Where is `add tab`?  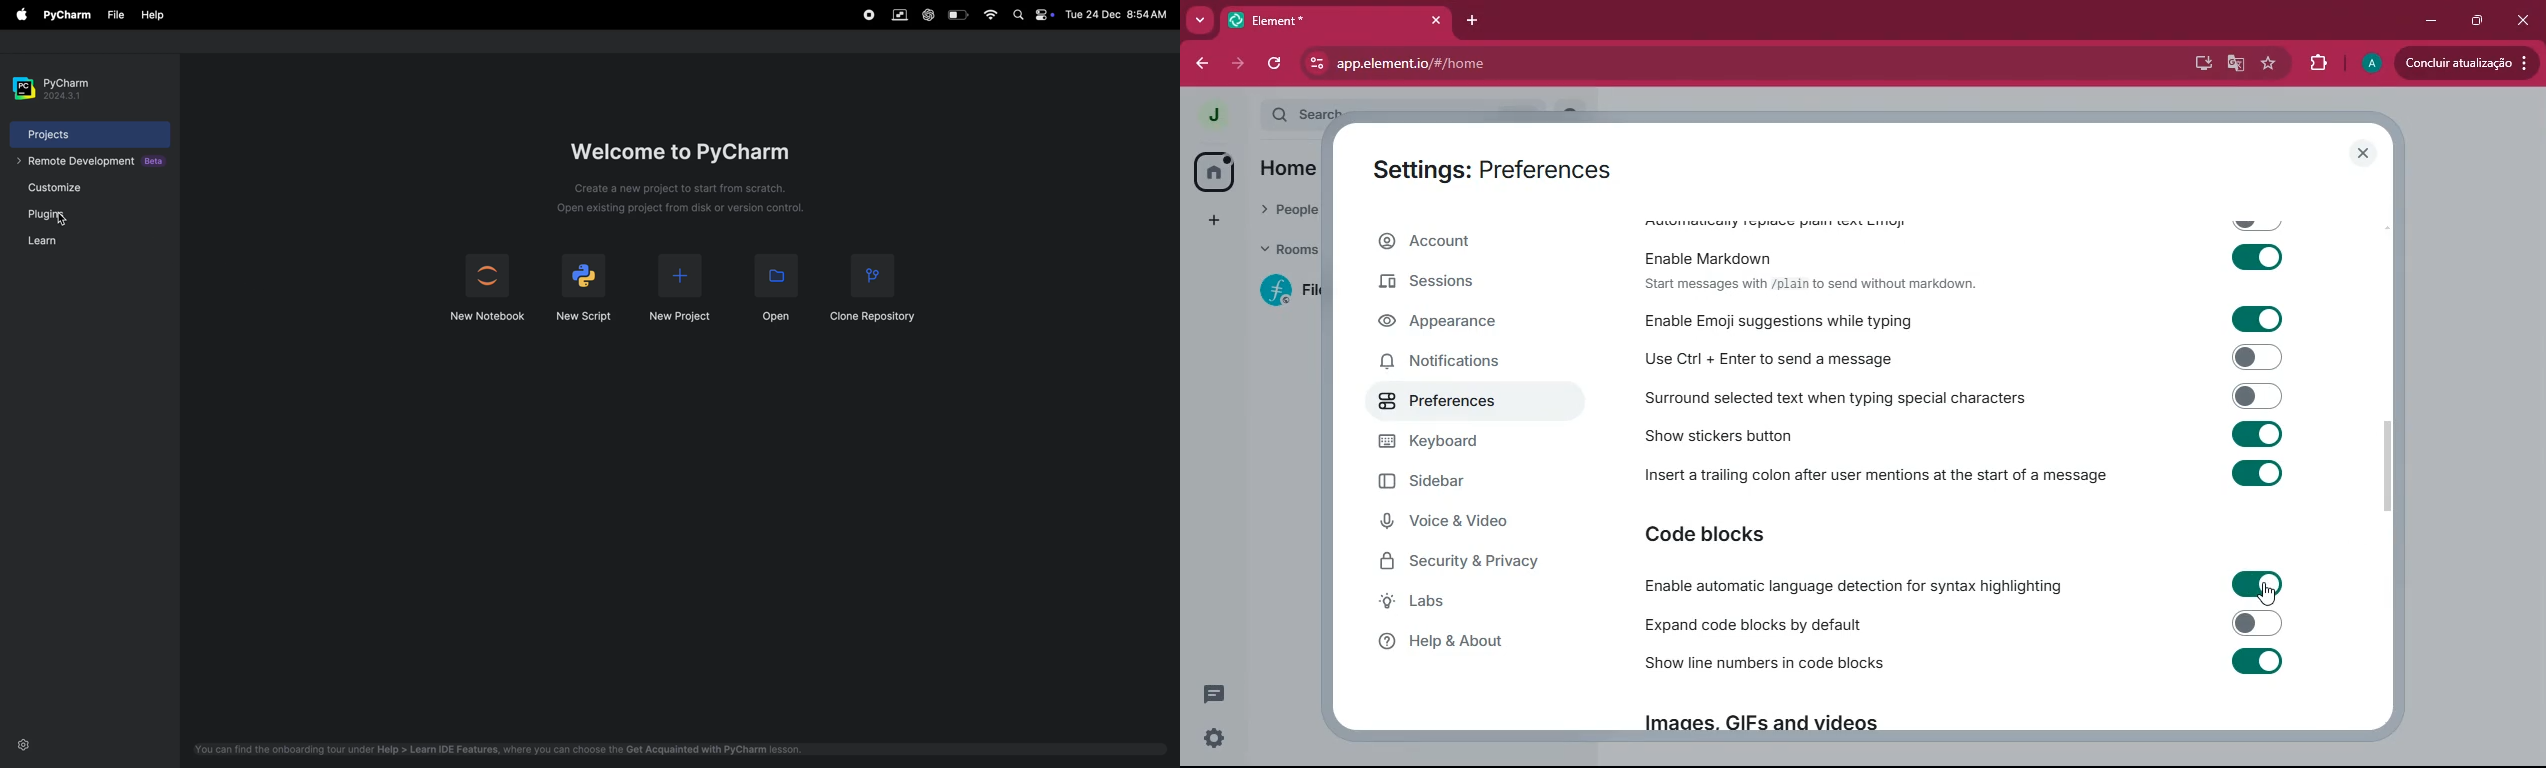 add tab is located at coordinates (1471, 20).